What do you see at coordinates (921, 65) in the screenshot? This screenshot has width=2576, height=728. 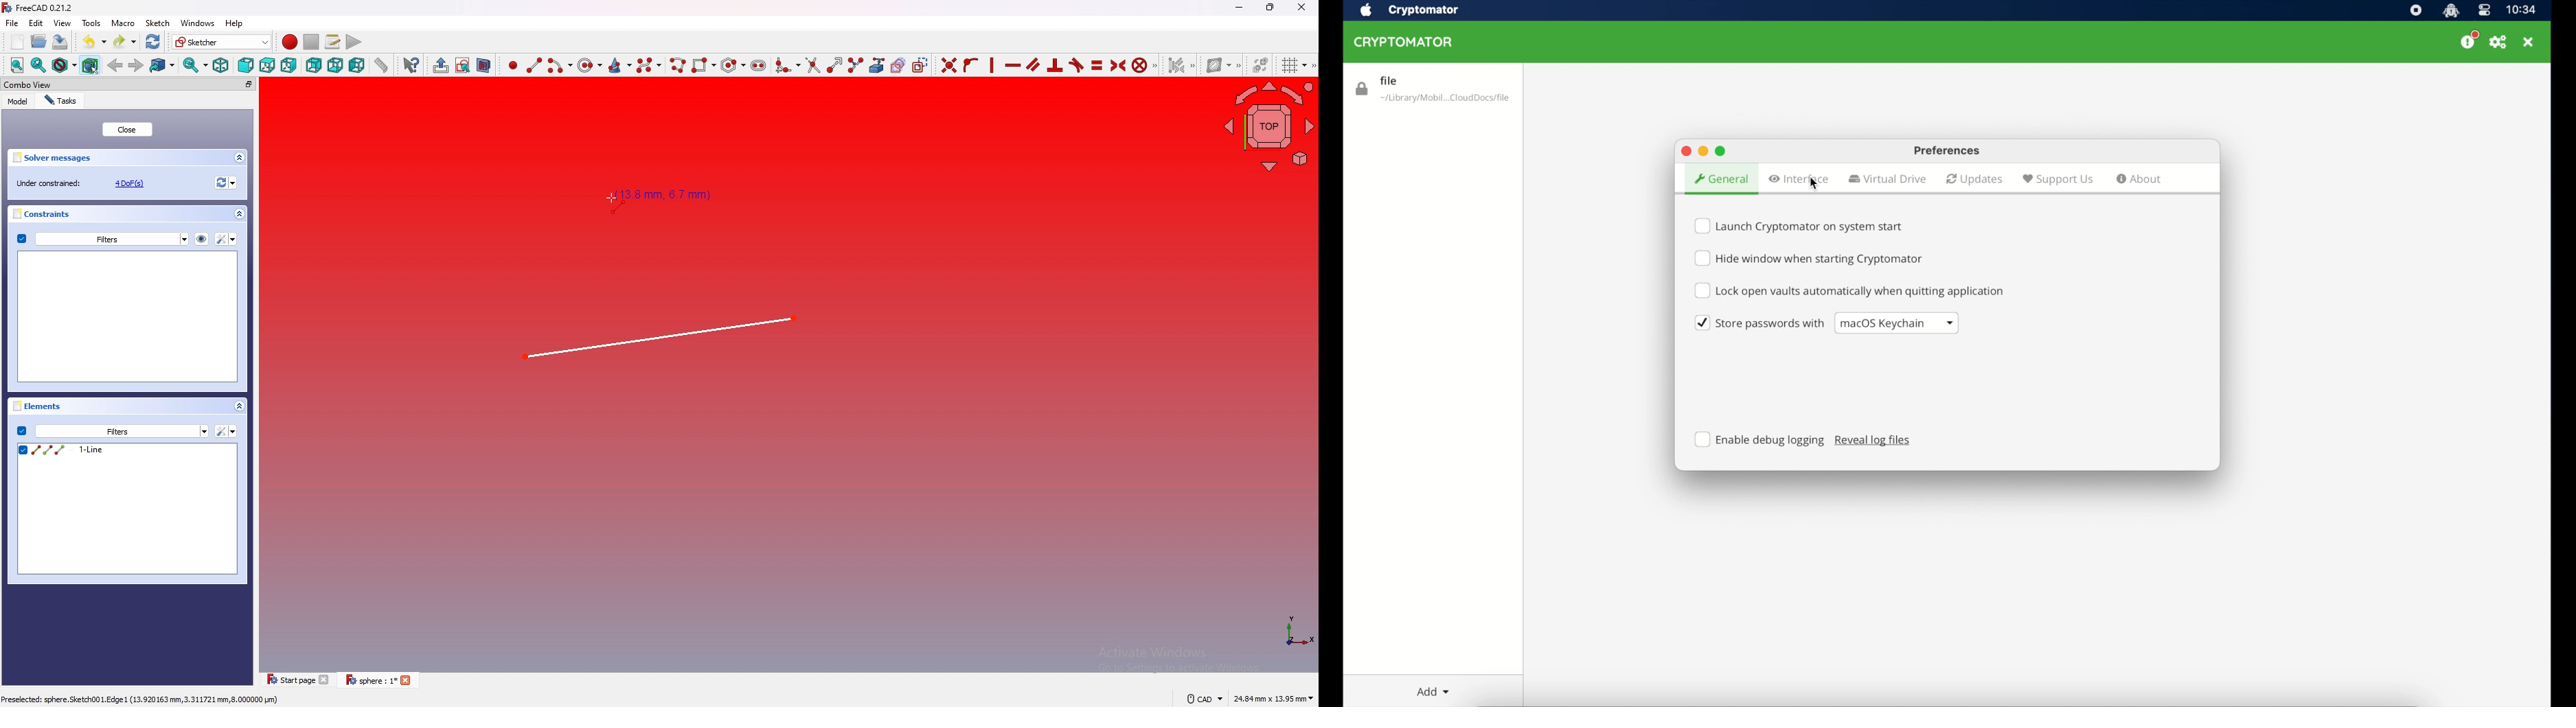 I see `Toggle construction geometry` at bounding box center [921, 65].